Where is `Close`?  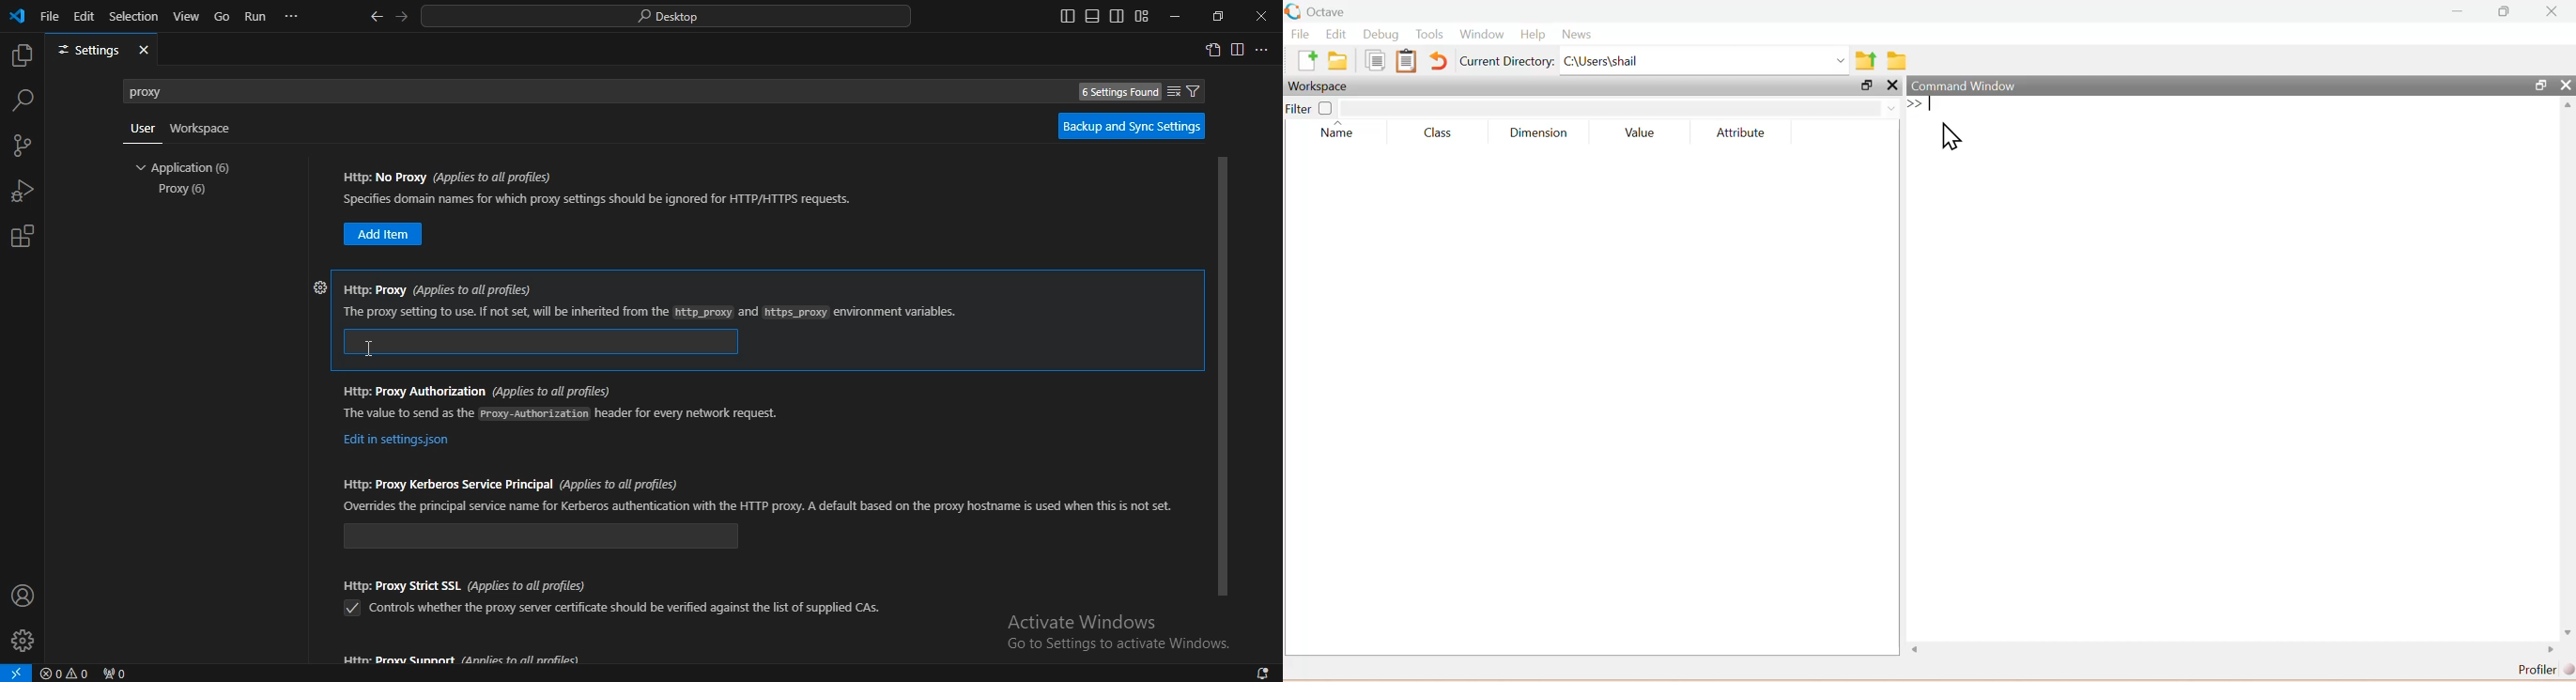
Close is located at coordinates (2551, 11).